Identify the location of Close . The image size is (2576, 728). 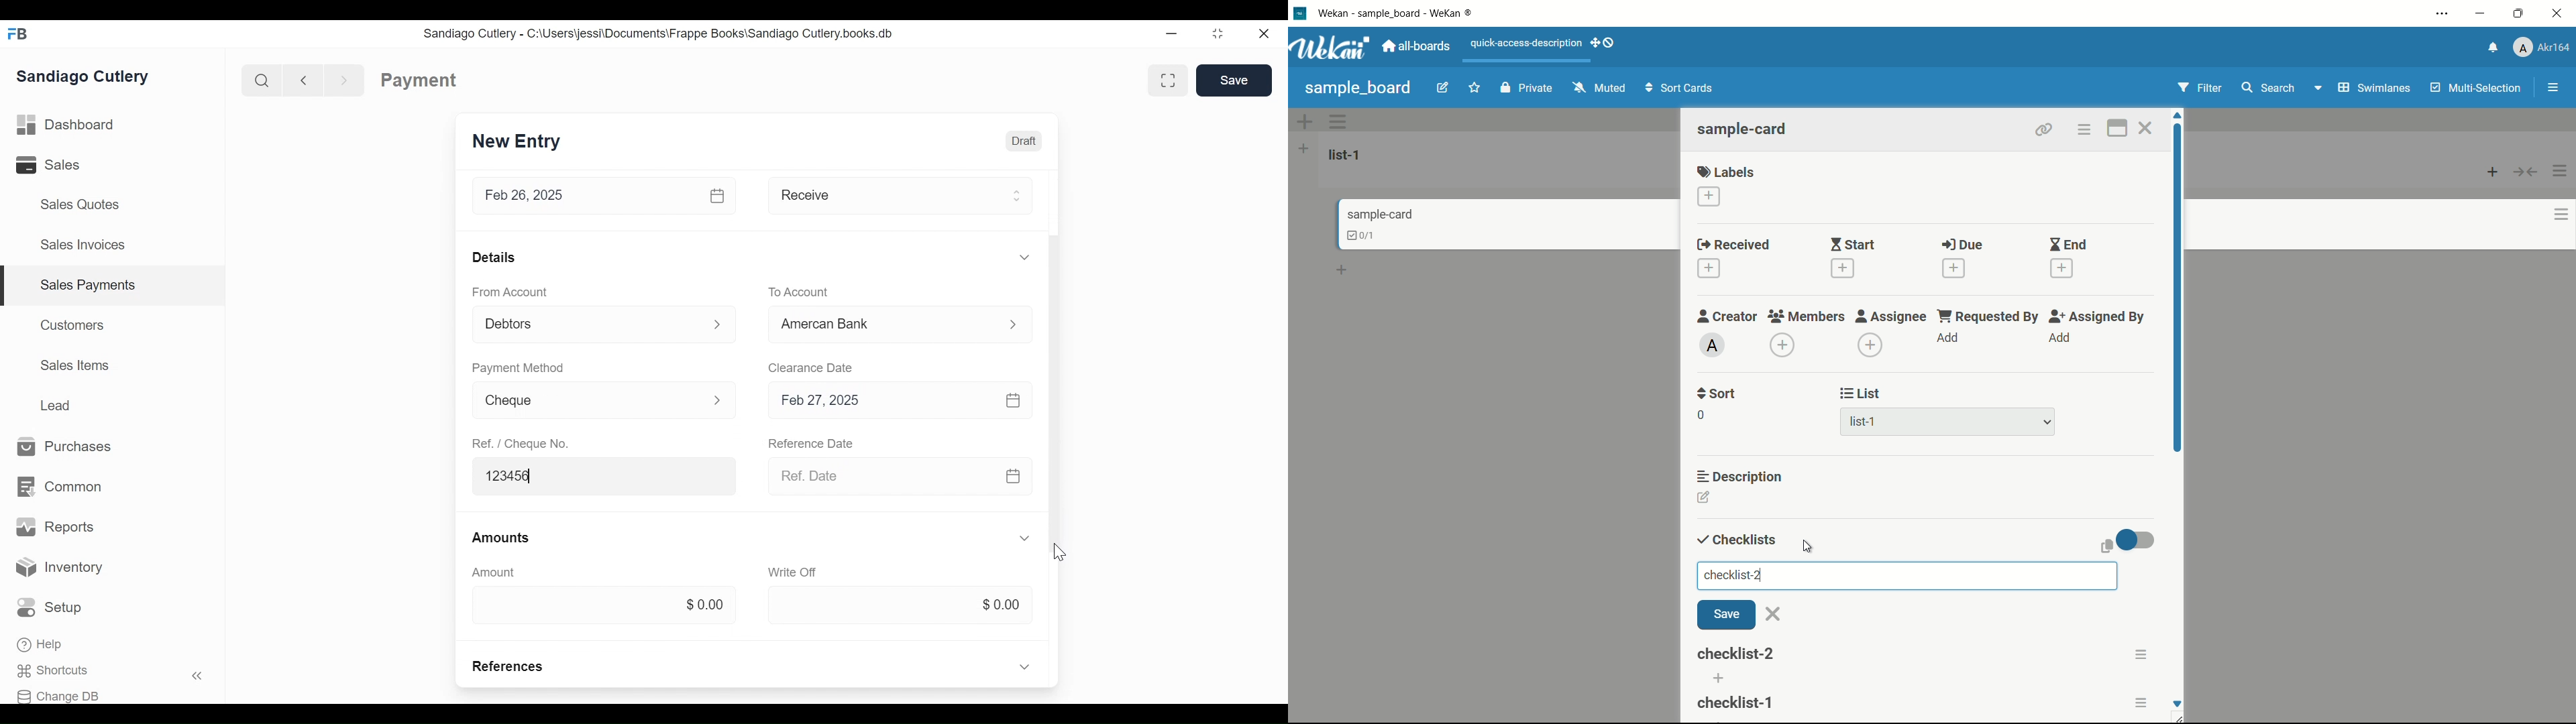
(1265, 34).